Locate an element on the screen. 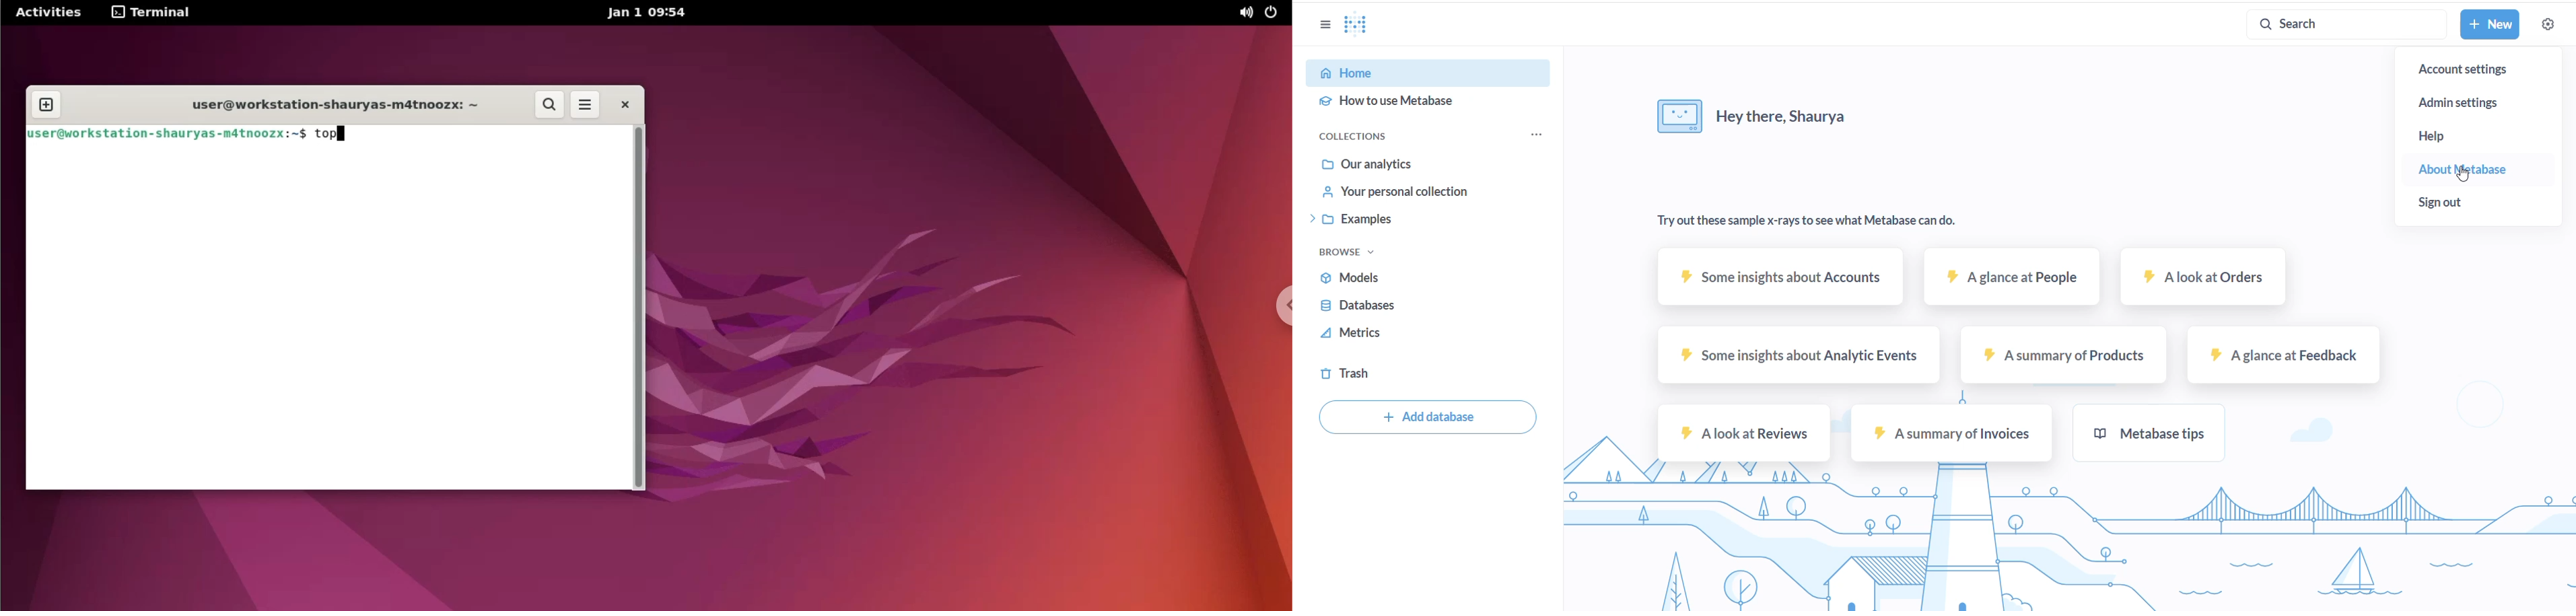  Examples is located at coordinates (1421, 221).